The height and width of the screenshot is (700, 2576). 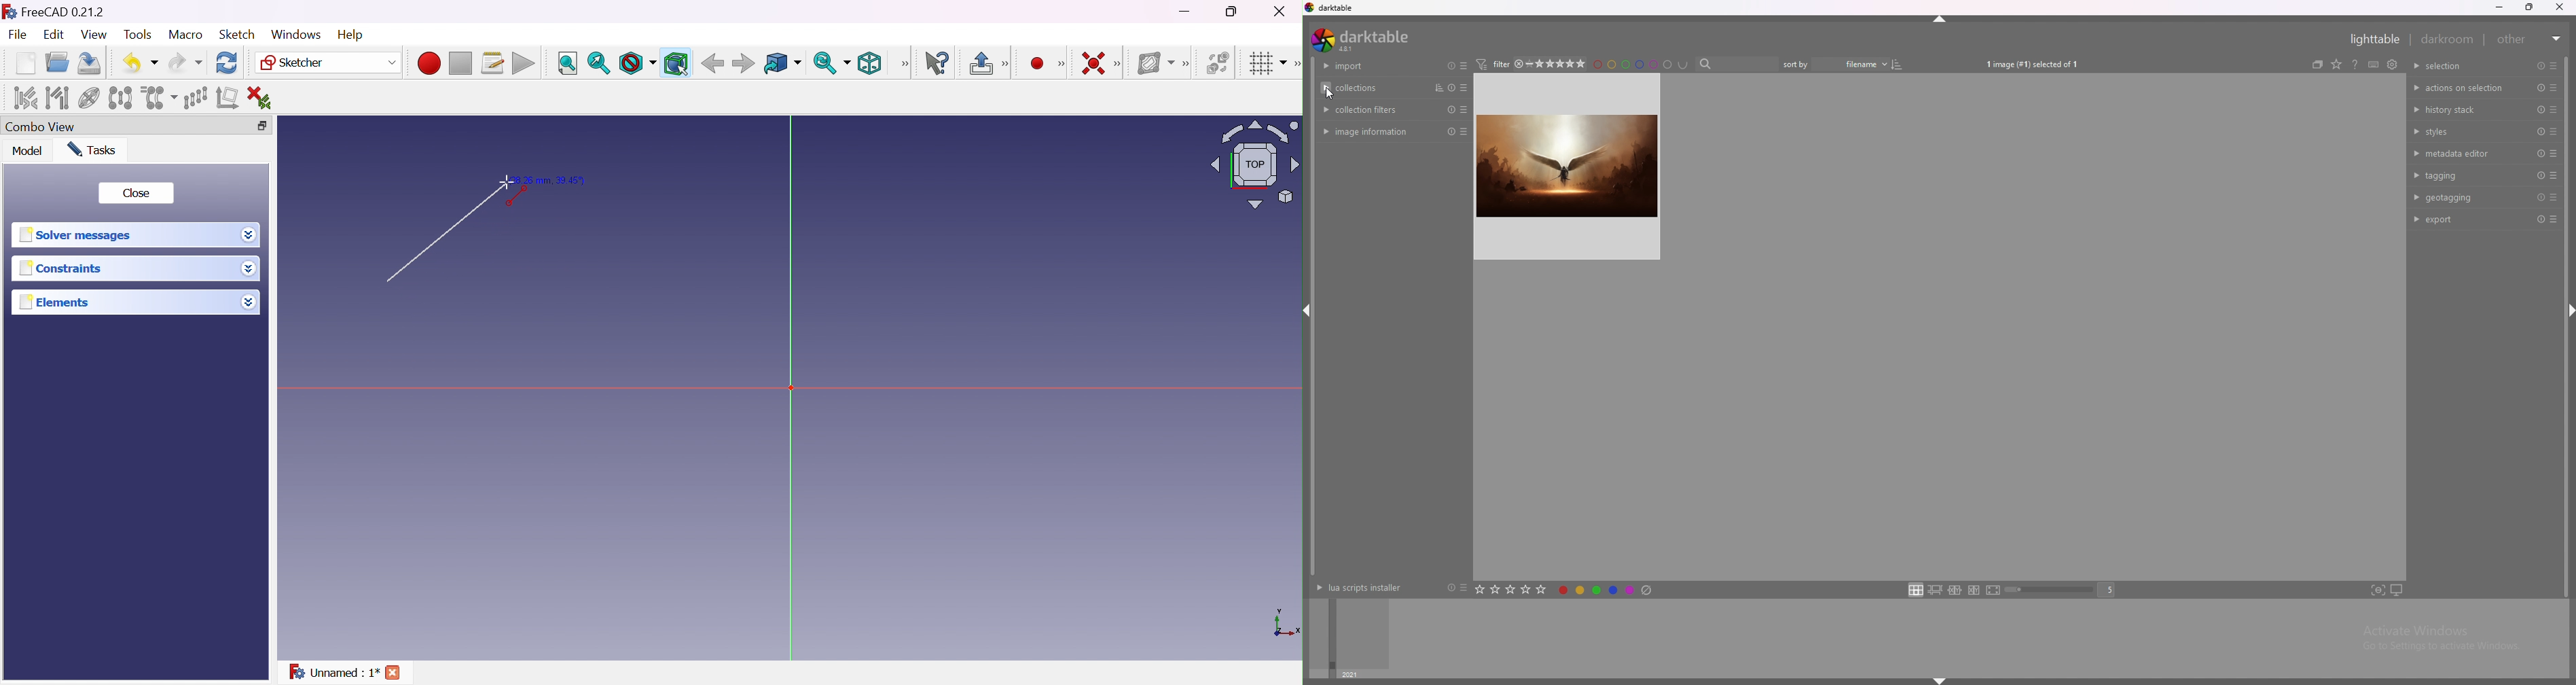 I want to click on toggle color label, so click(x=1606, y=589).